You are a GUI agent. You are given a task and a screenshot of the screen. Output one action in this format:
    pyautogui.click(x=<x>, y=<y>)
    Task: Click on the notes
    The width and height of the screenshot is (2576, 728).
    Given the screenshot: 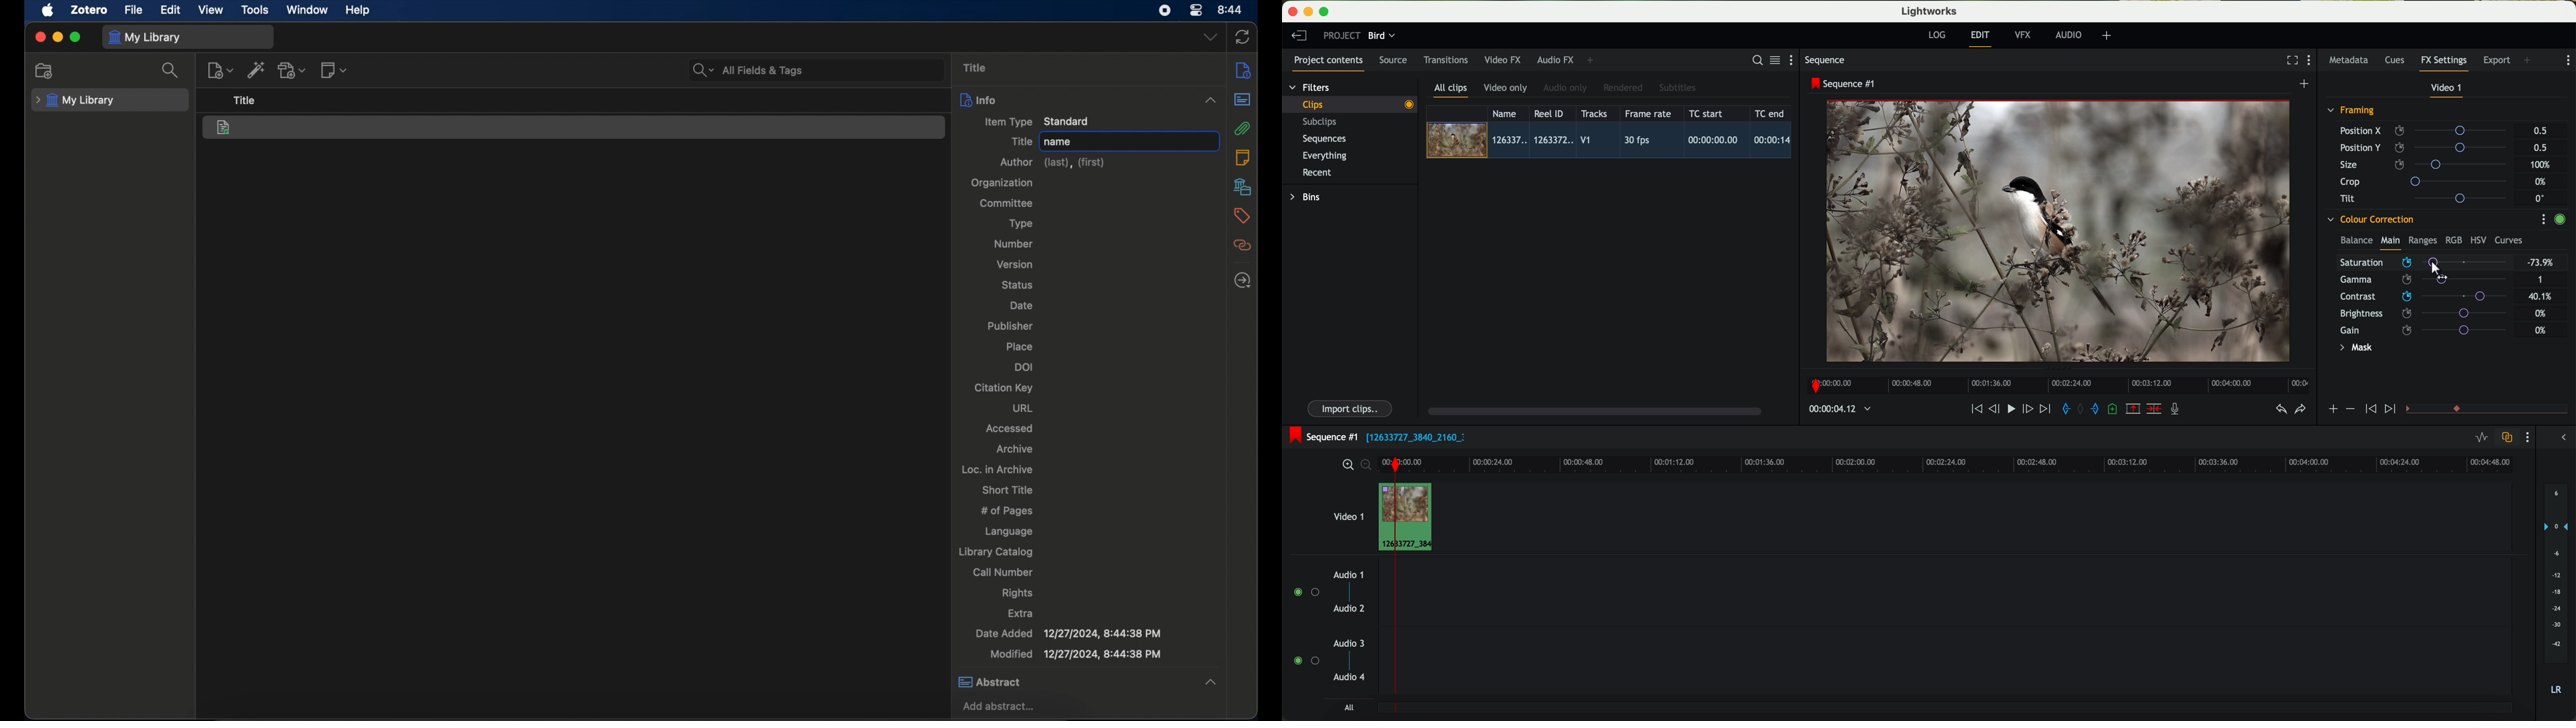 What is the action you would take?
    pyautogui.click(x=1241, y=157)
    